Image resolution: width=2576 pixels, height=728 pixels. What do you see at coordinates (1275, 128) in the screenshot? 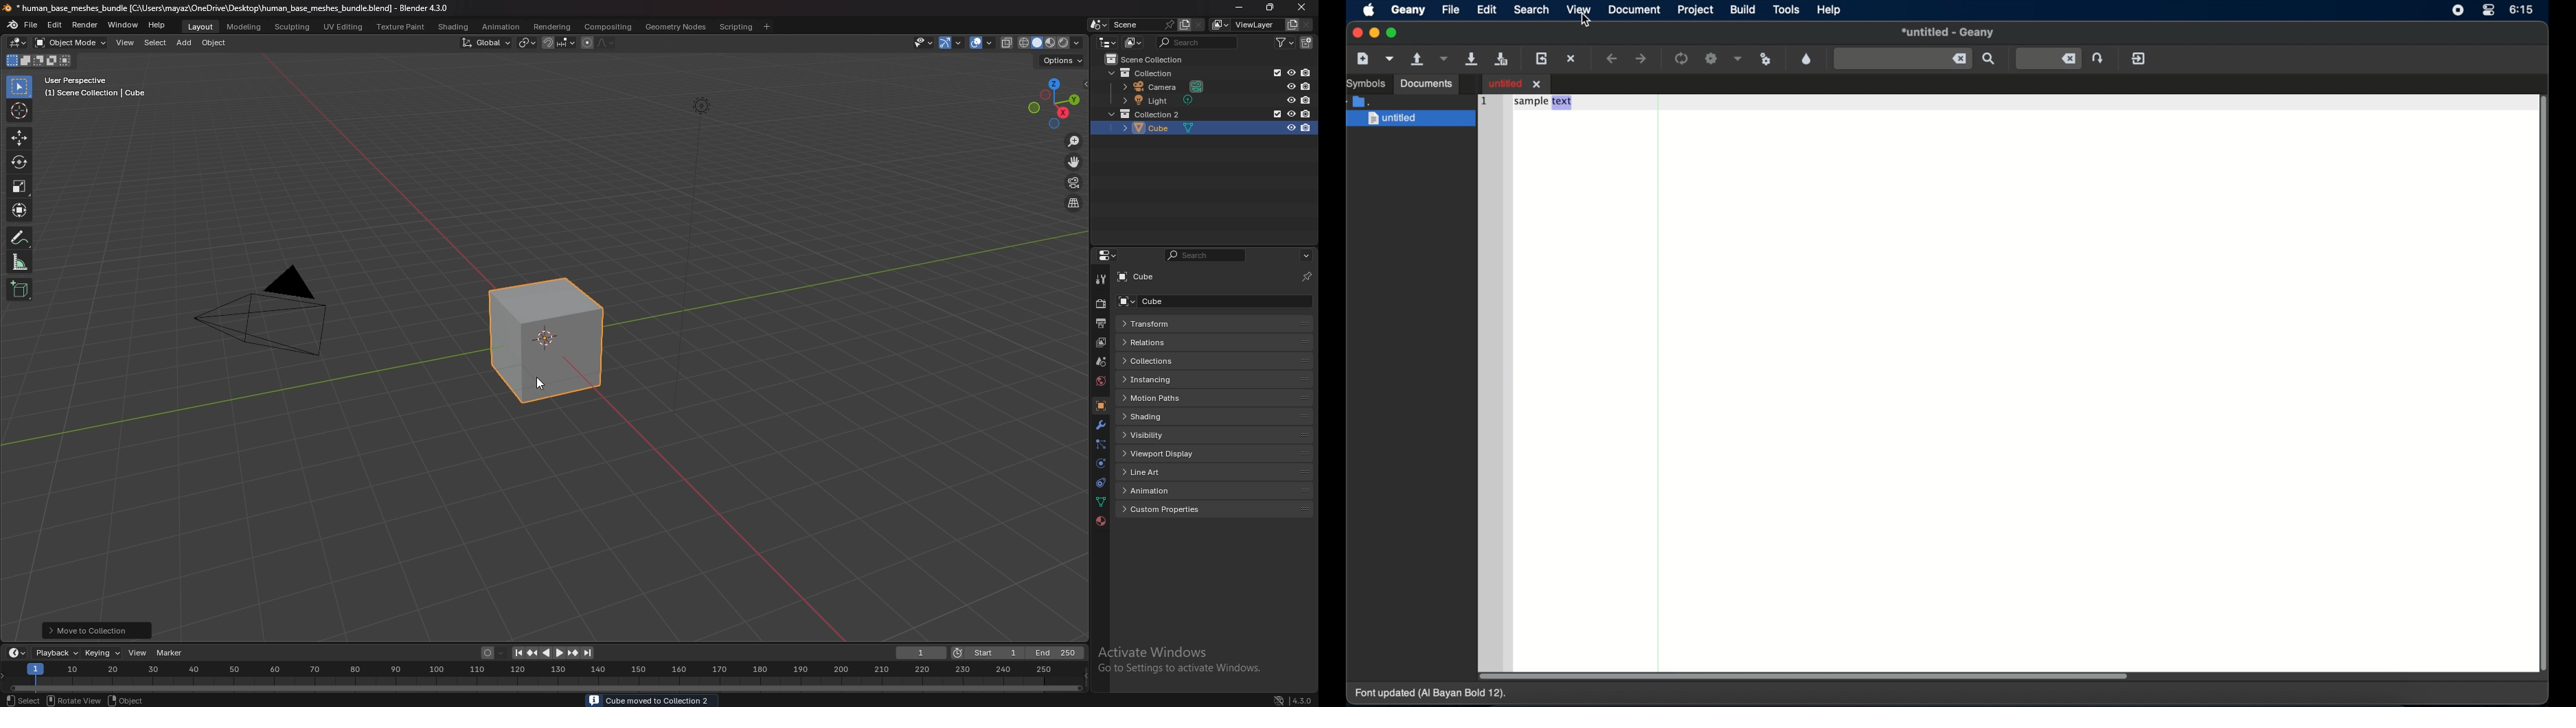
I see `exclude from view layer` at bounding box center [1275, 128].